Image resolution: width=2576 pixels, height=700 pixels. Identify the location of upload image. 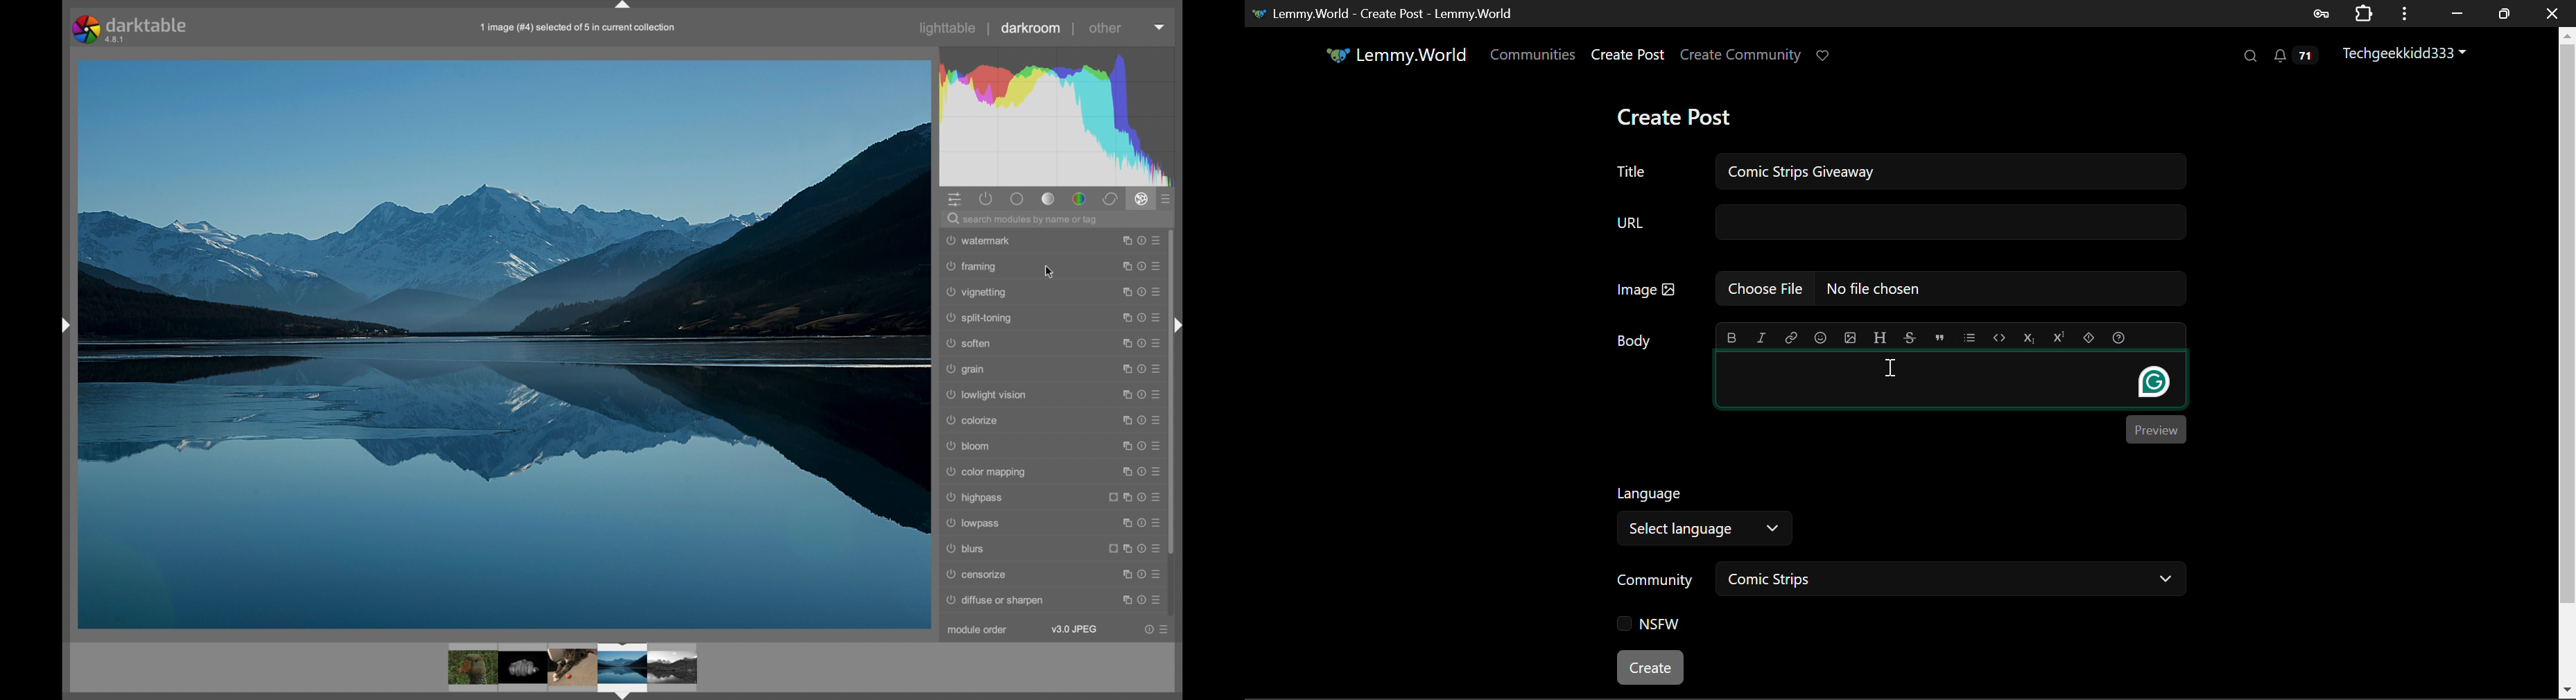
(1849, 335).